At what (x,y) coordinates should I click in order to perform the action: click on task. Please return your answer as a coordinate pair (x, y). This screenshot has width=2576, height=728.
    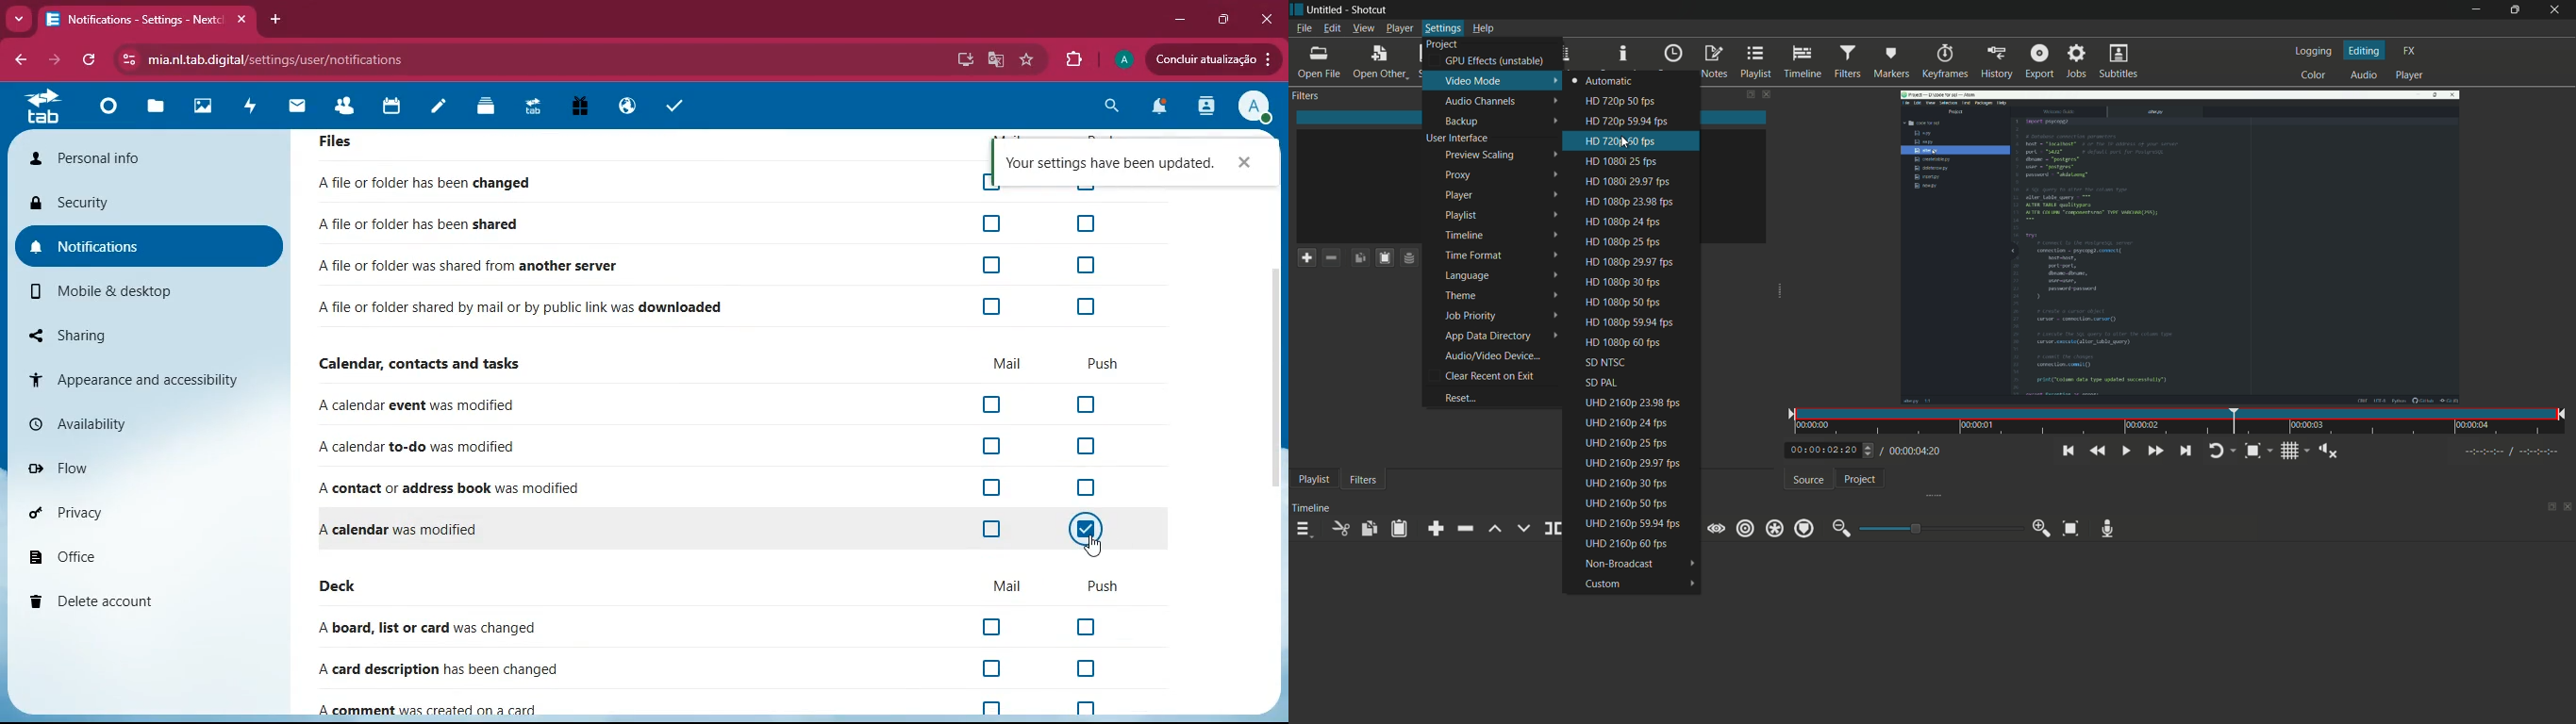
    Looking at the image, I should click on (675, 107).